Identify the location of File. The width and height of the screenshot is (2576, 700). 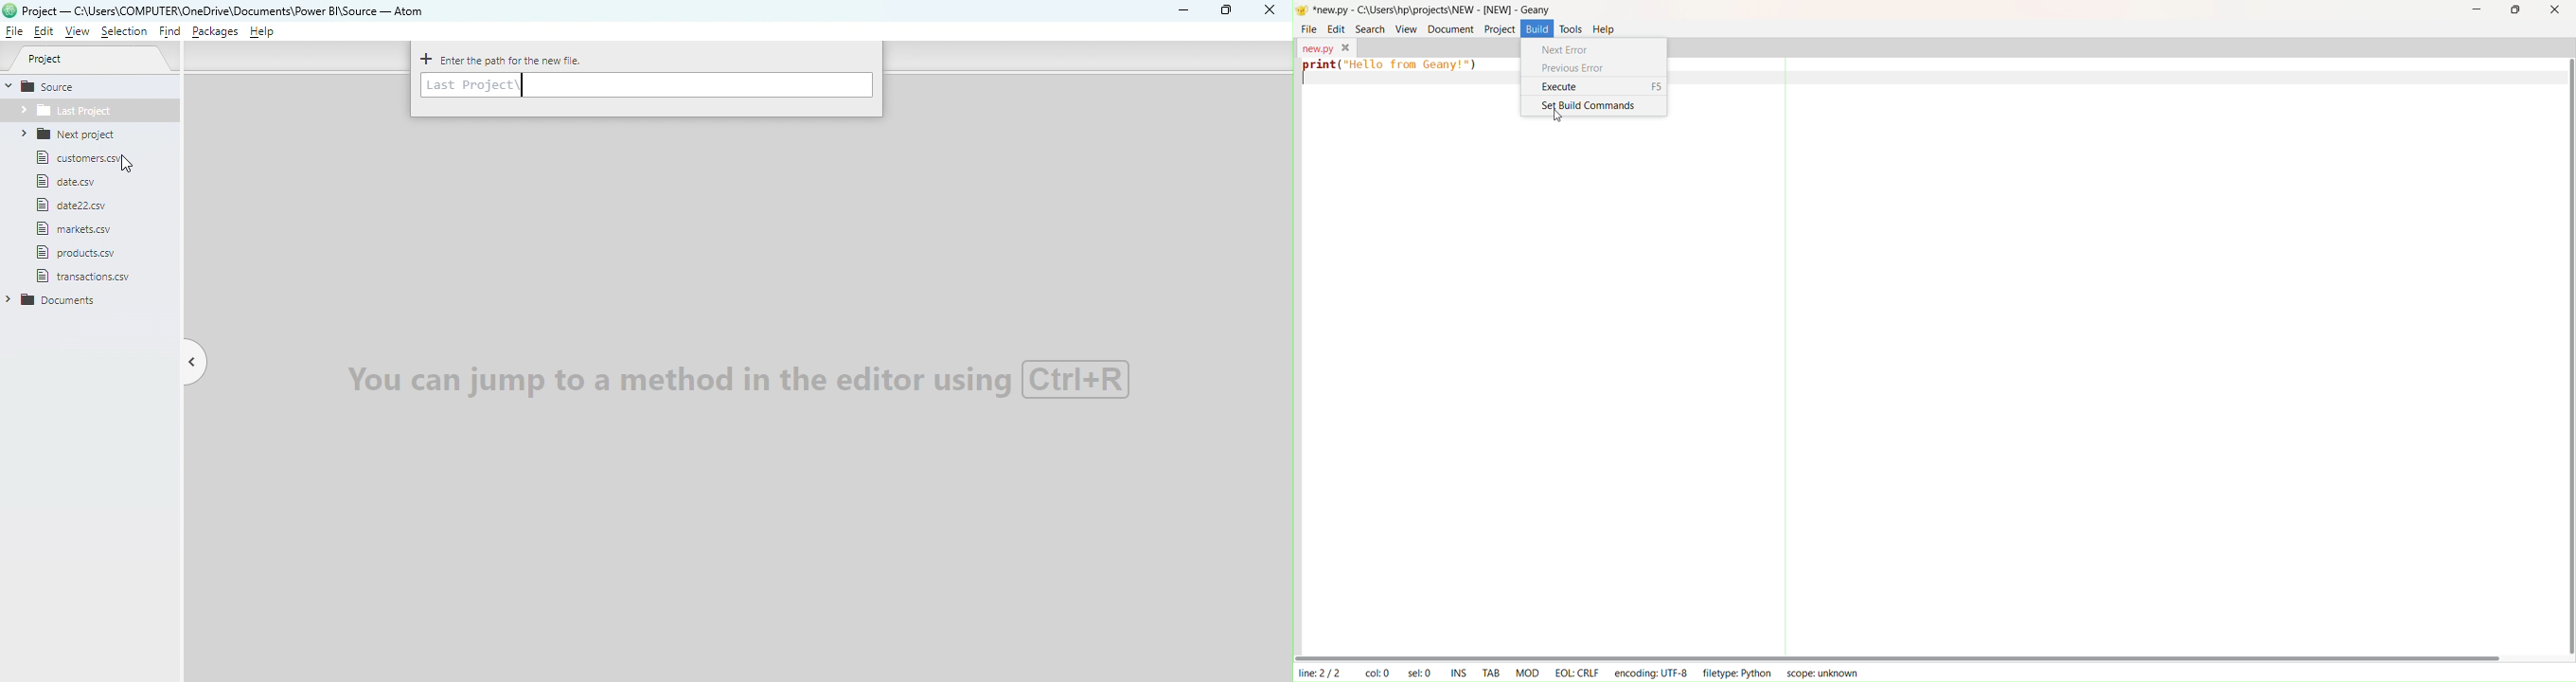
(75, 229).